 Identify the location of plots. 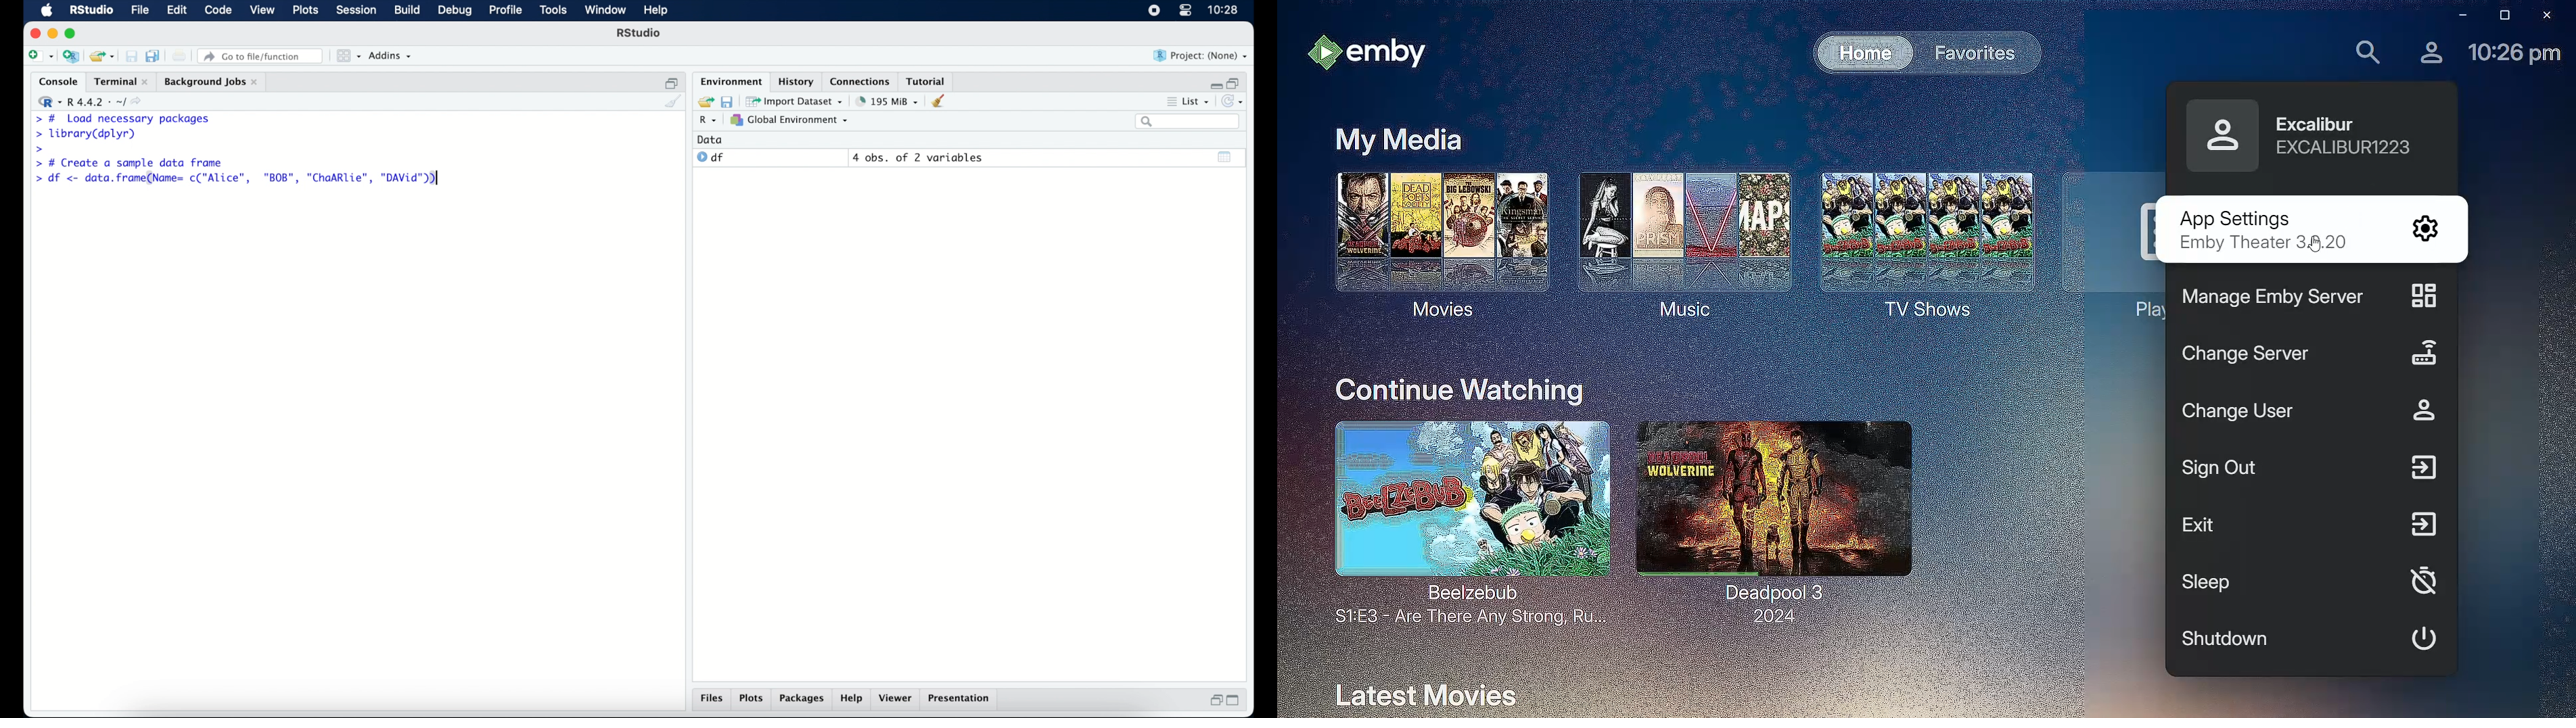
(307, 11).